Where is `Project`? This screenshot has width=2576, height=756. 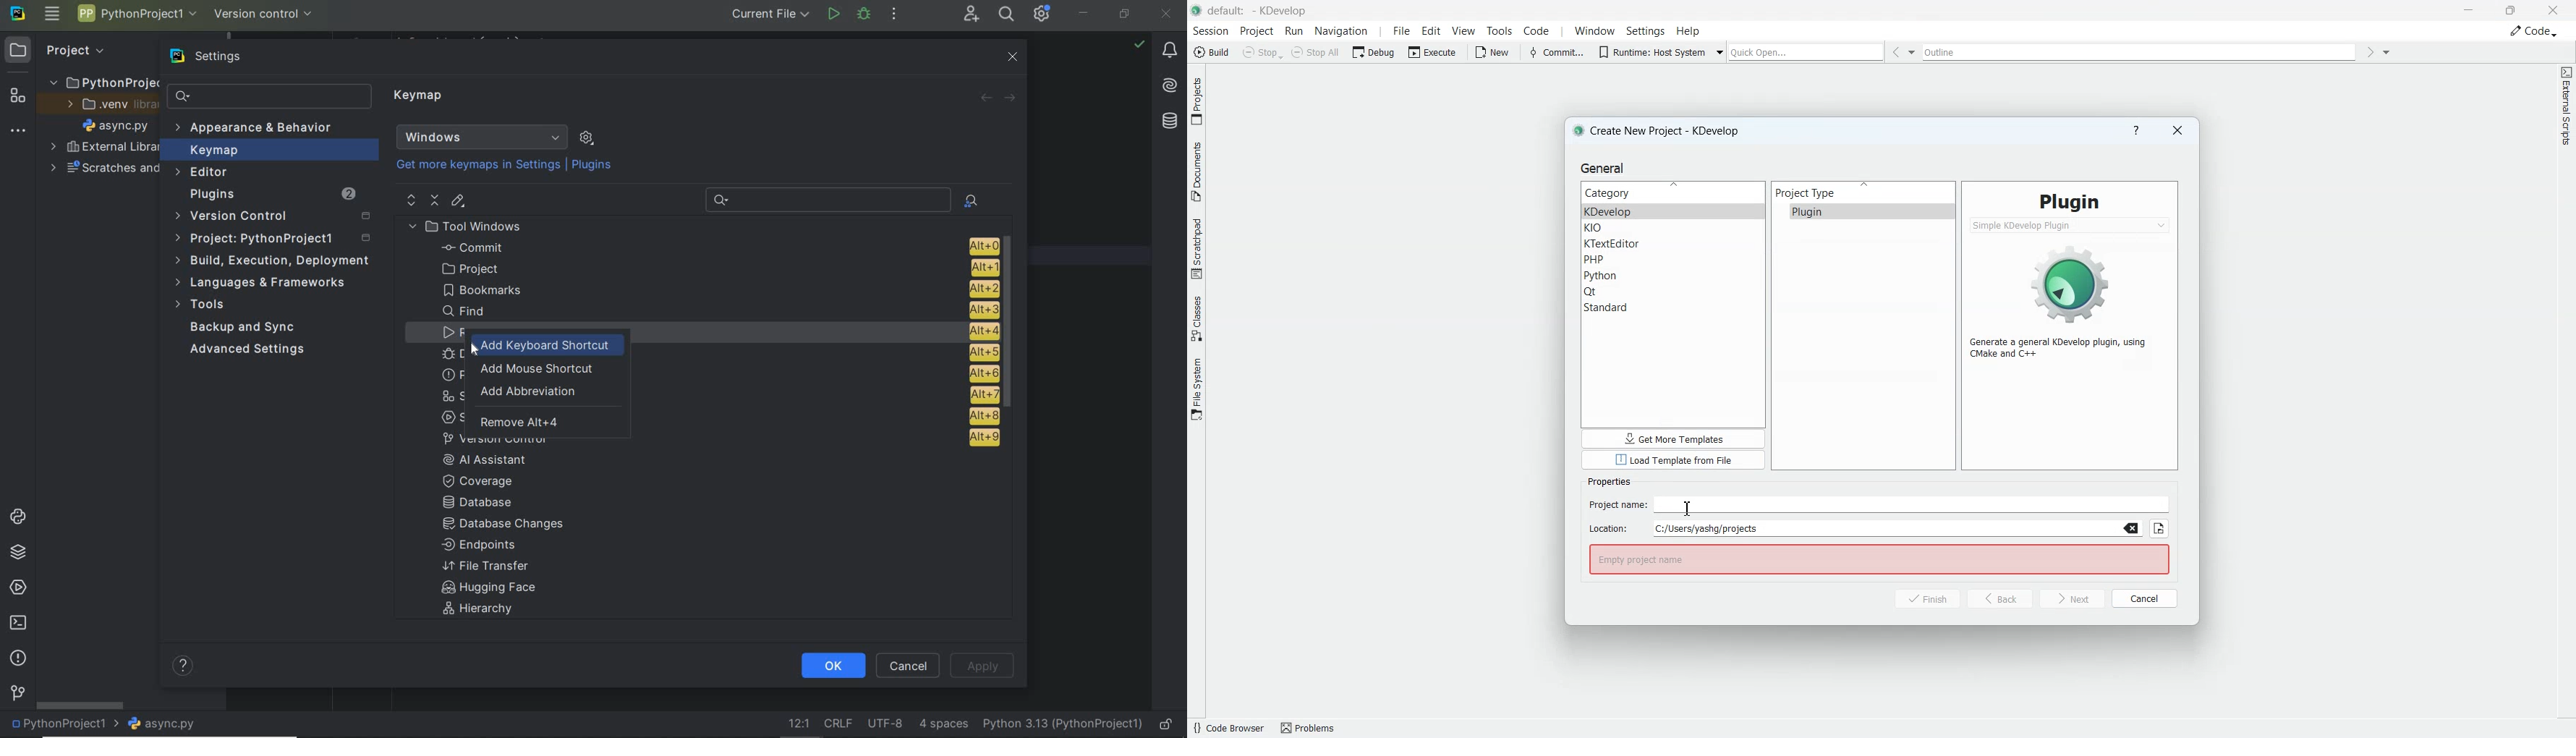
Project is located at coordinates (61, 49).